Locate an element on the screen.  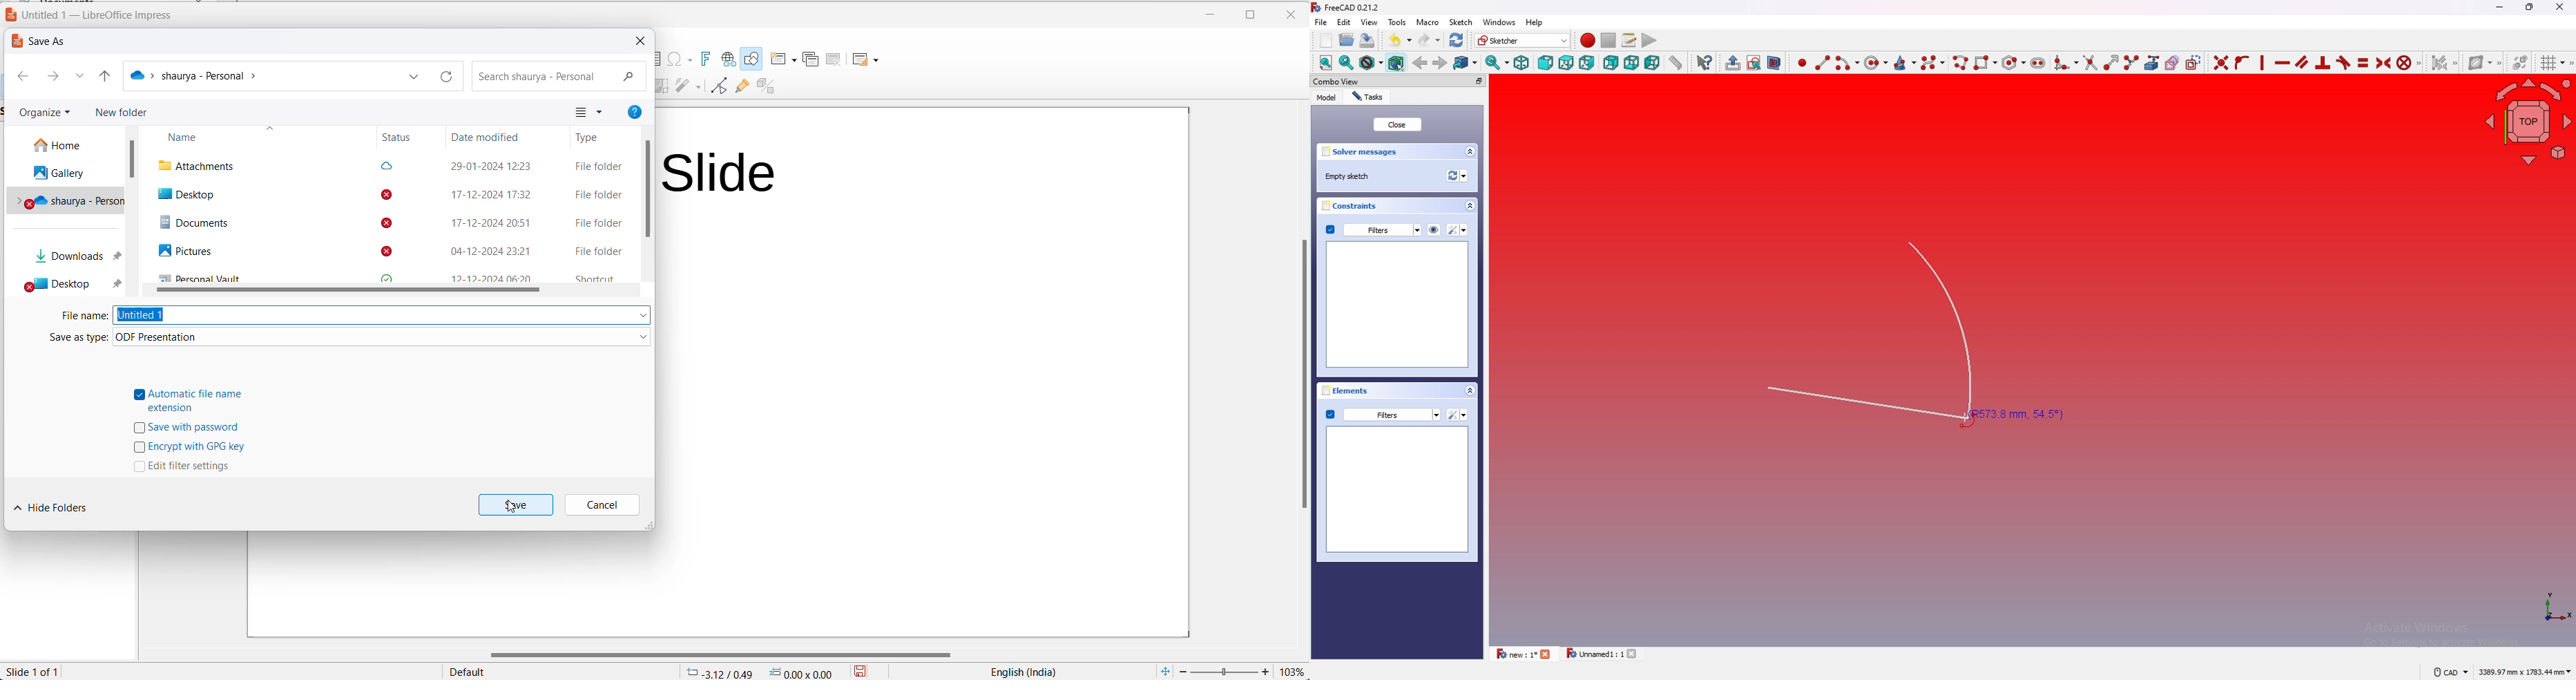
switch virtual space is located at coordinates (2521, 59).